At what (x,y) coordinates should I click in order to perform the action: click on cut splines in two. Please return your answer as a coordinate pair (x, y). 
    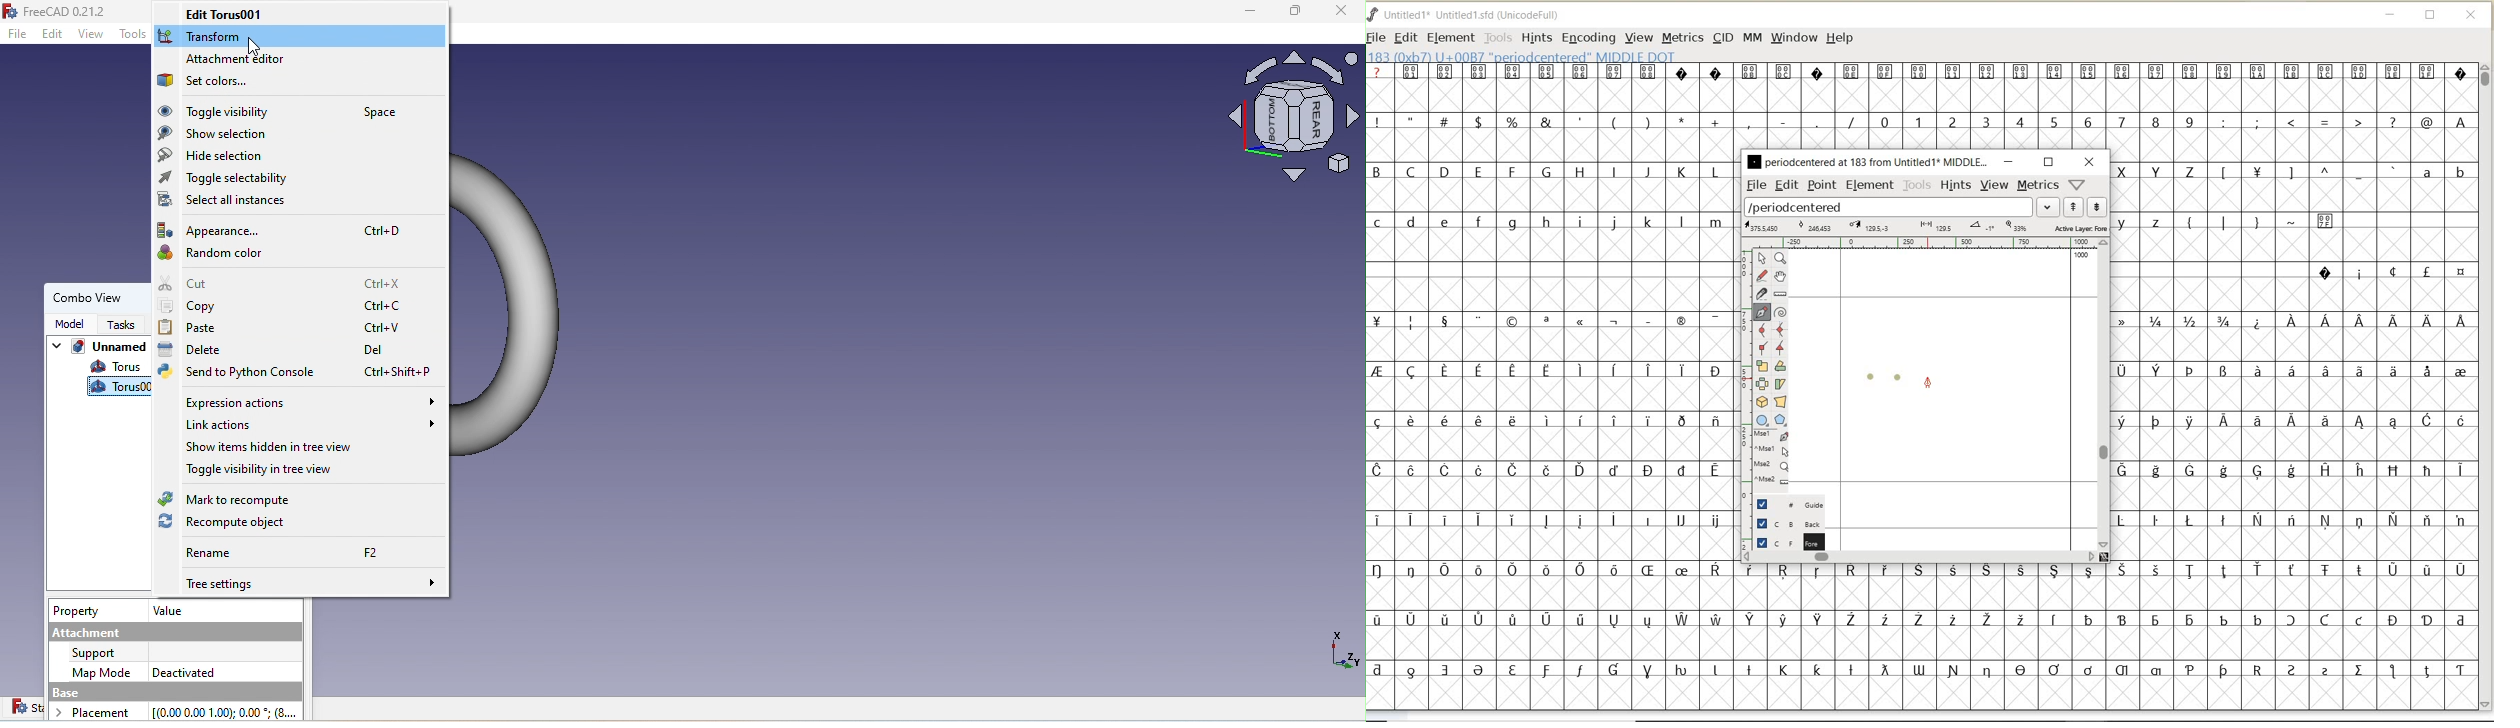
    Looking at the image, I should click on (1762, 293).